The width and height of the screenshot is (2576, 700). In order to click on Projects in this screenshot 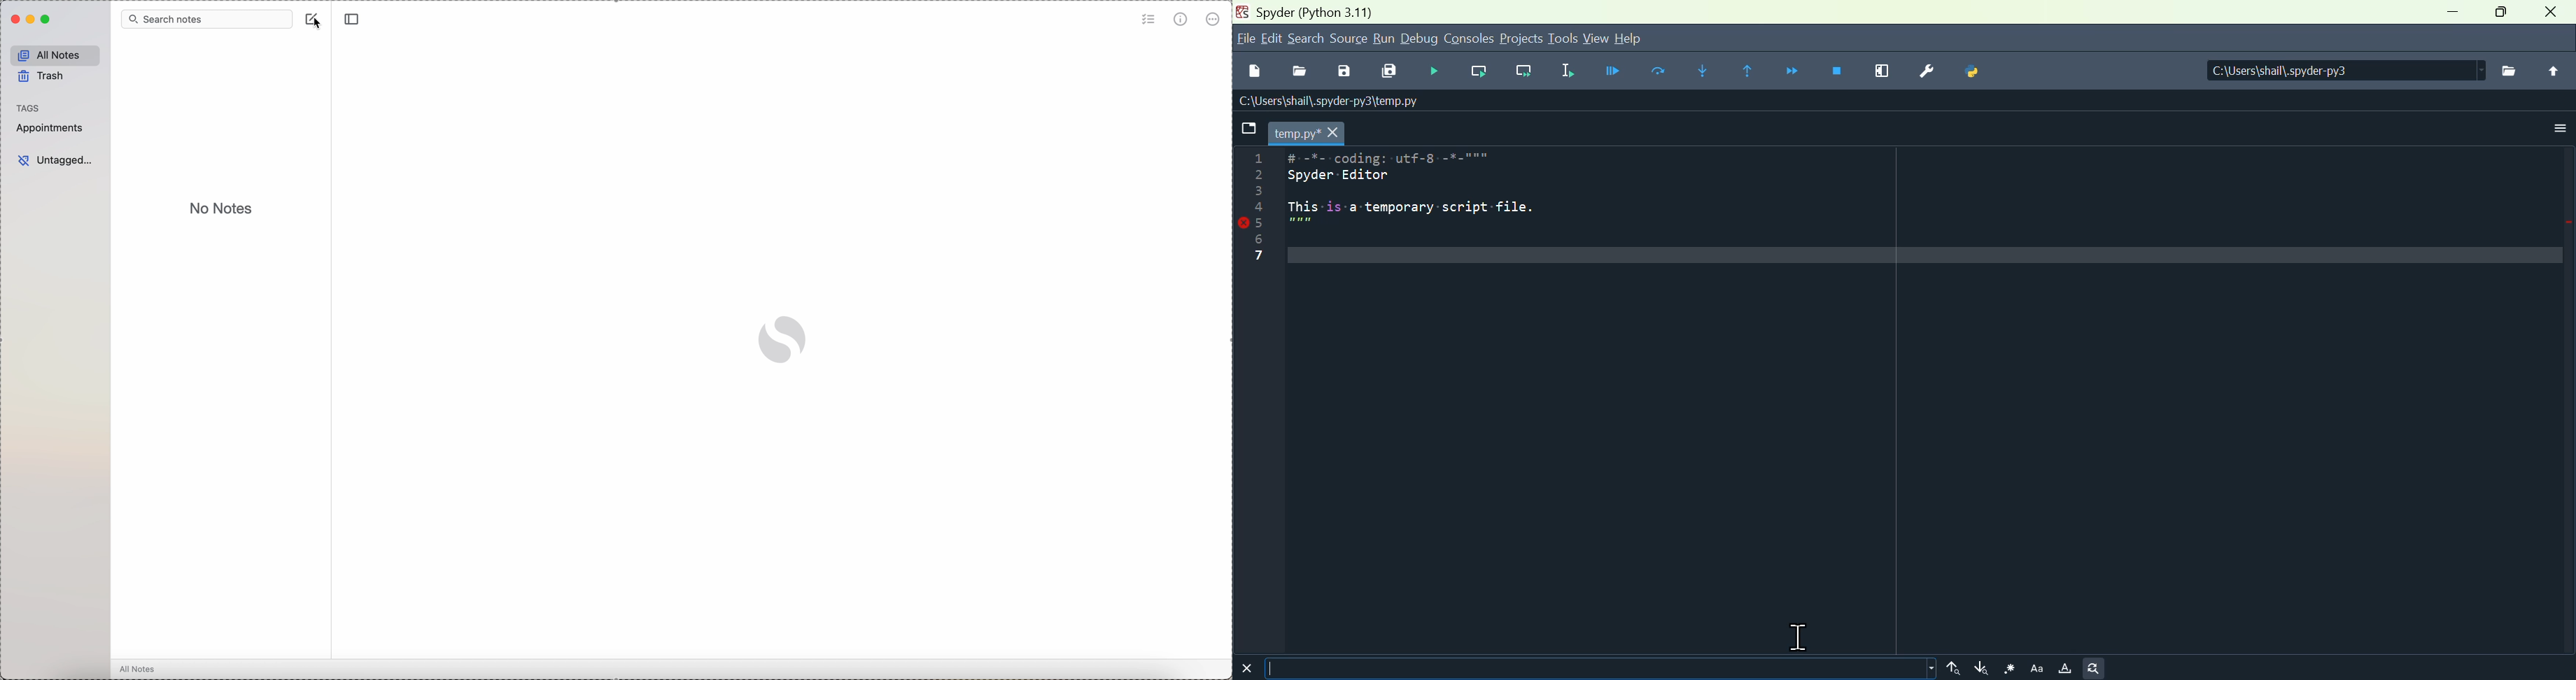, I will do `click(1525, 40)`.